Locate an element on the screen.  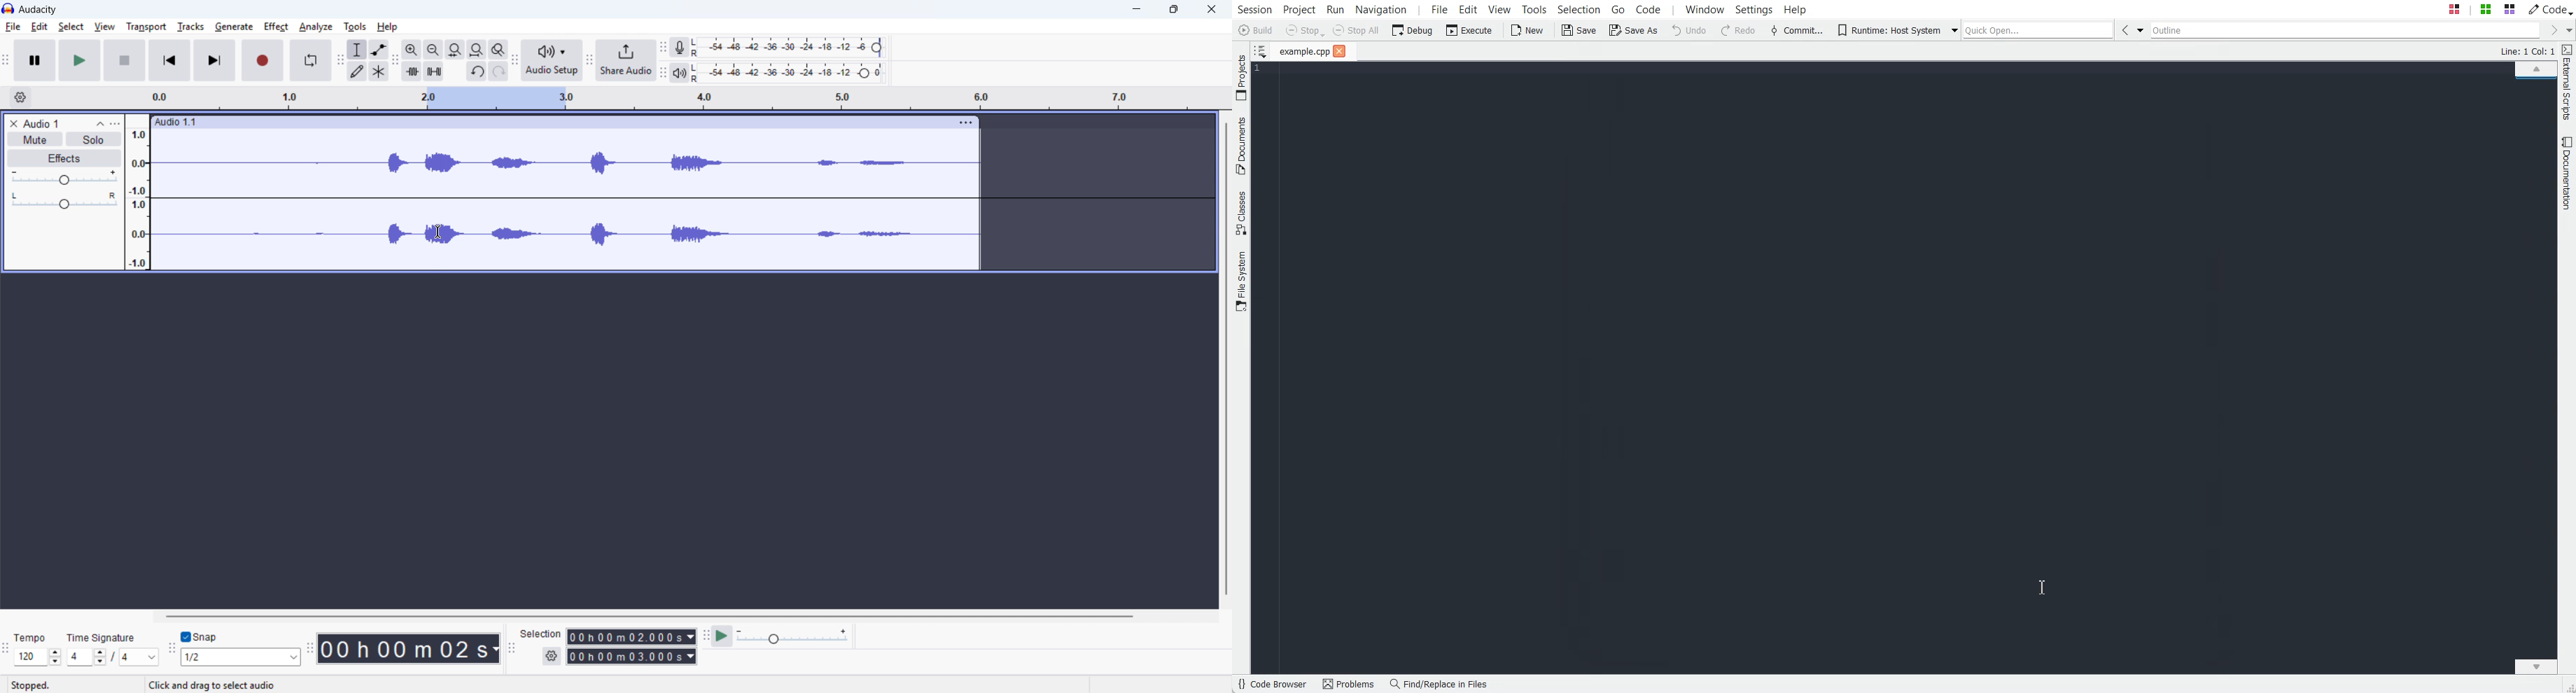
Drop down box is located at coordinates (2568, 30).